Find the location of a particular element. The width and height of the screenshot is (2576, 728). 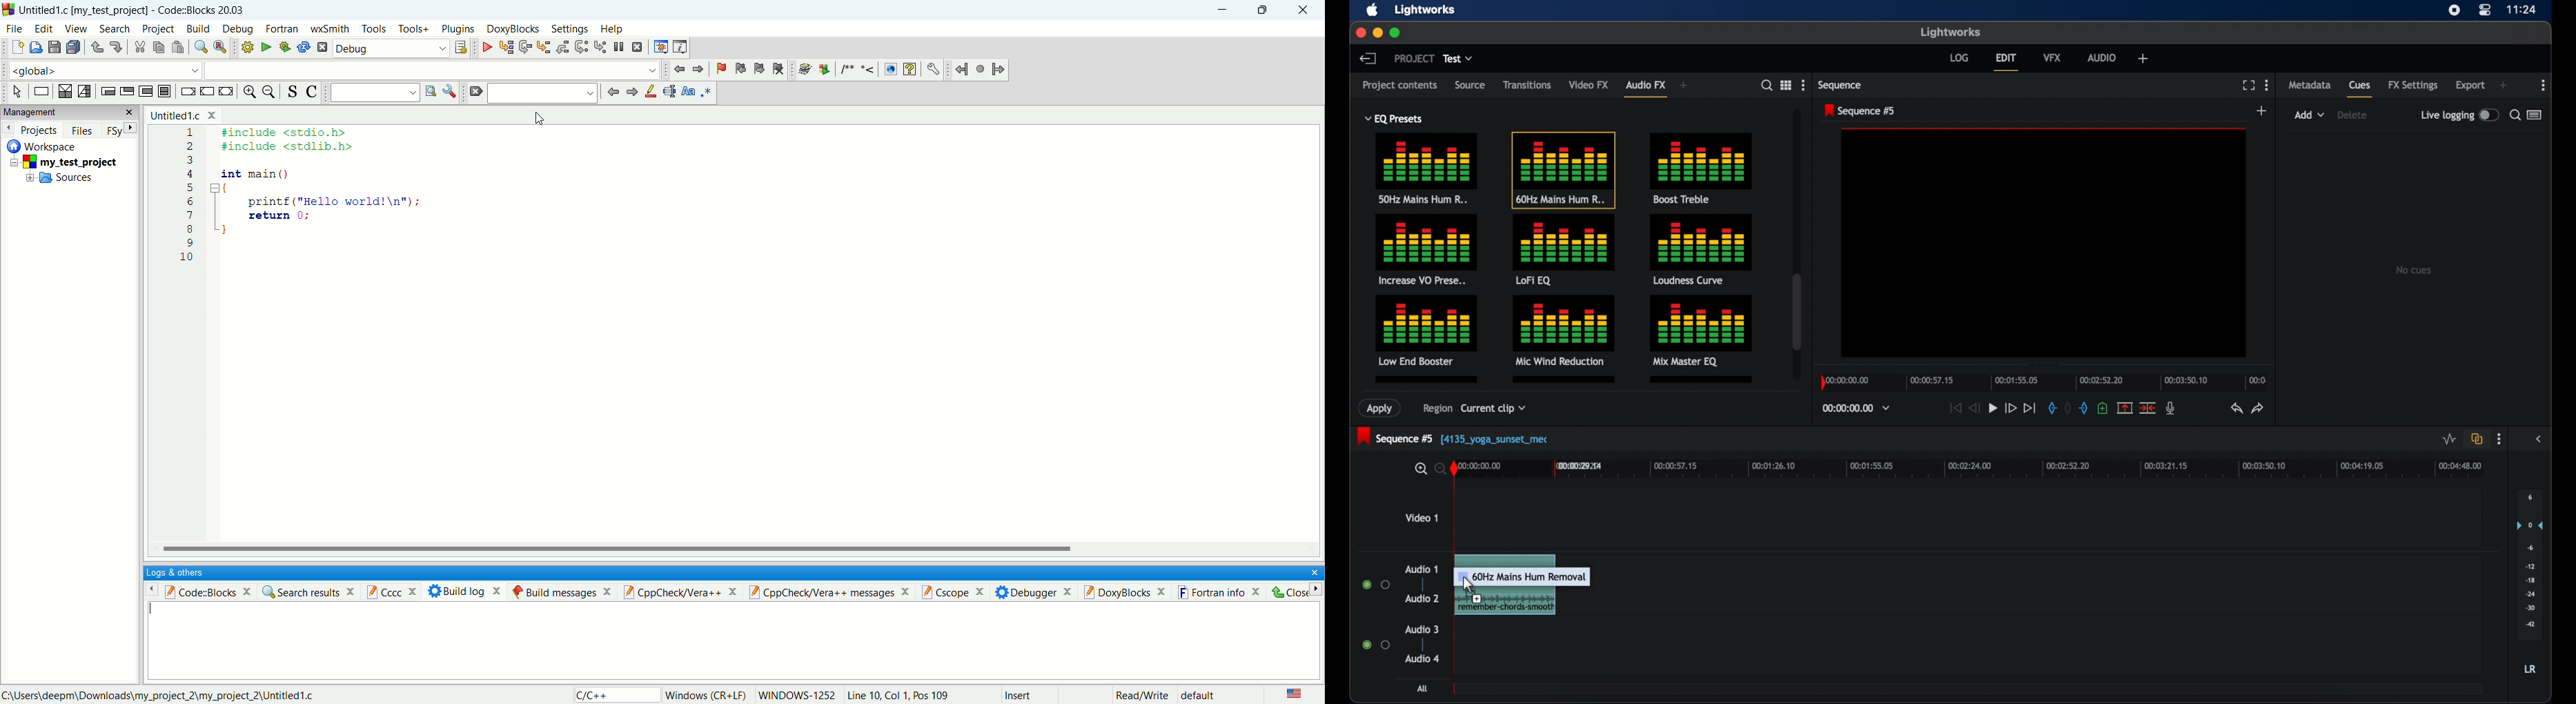

setting is located at coordinates (571, 30).